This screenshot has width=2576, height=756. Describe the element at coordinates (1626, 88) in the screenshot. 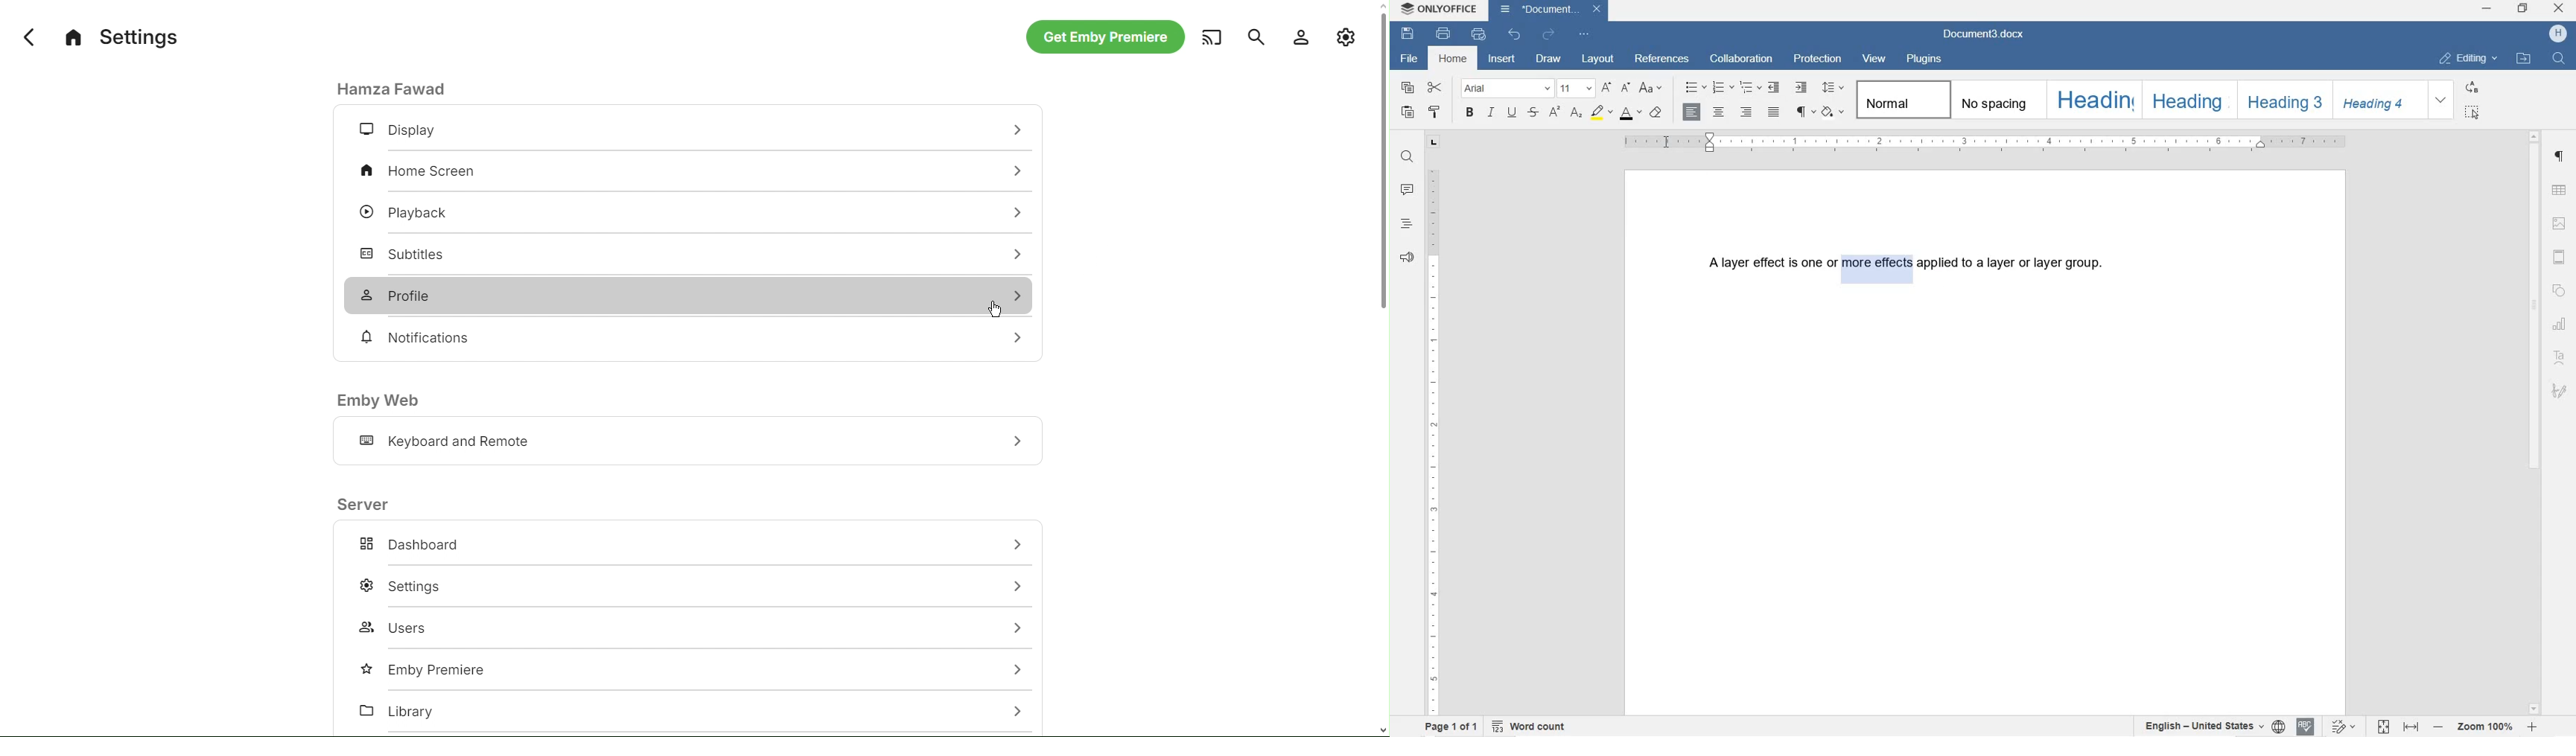

I see `INCREMENT FONT SIZE` at that location.